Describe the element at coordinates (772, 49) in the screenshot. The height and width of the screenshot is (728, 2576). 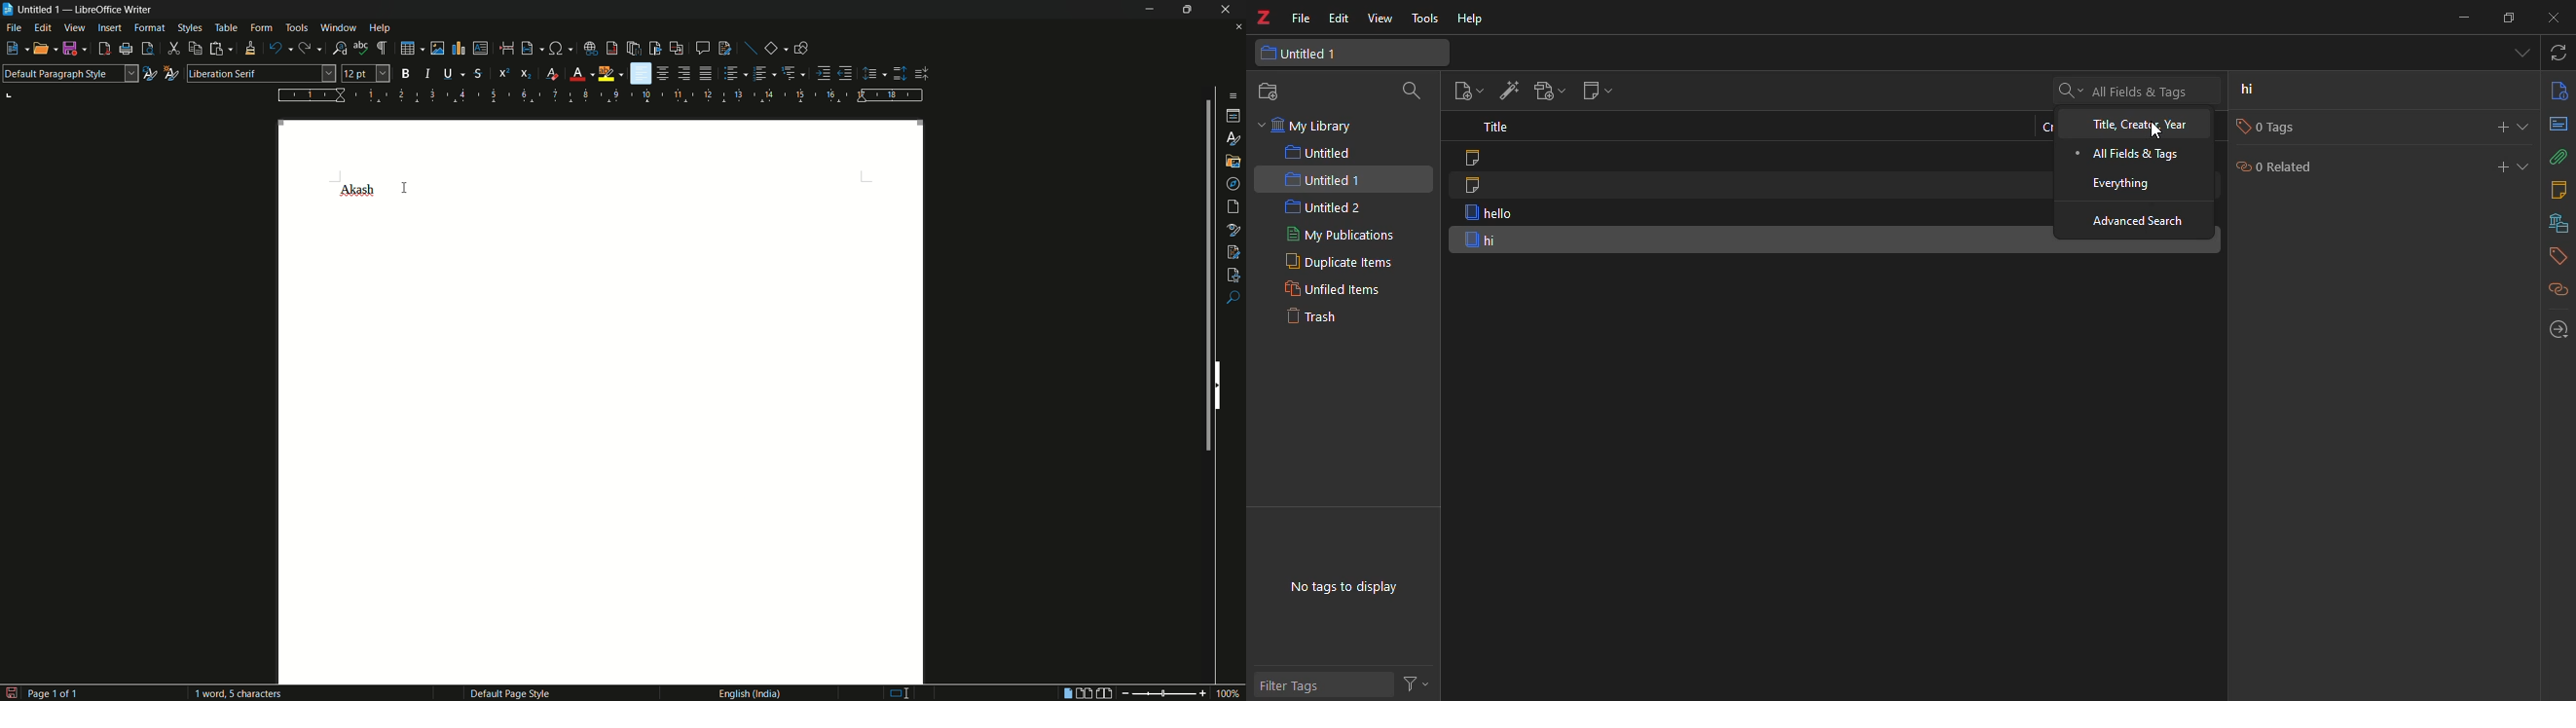
I see `basic shapes` at that location.